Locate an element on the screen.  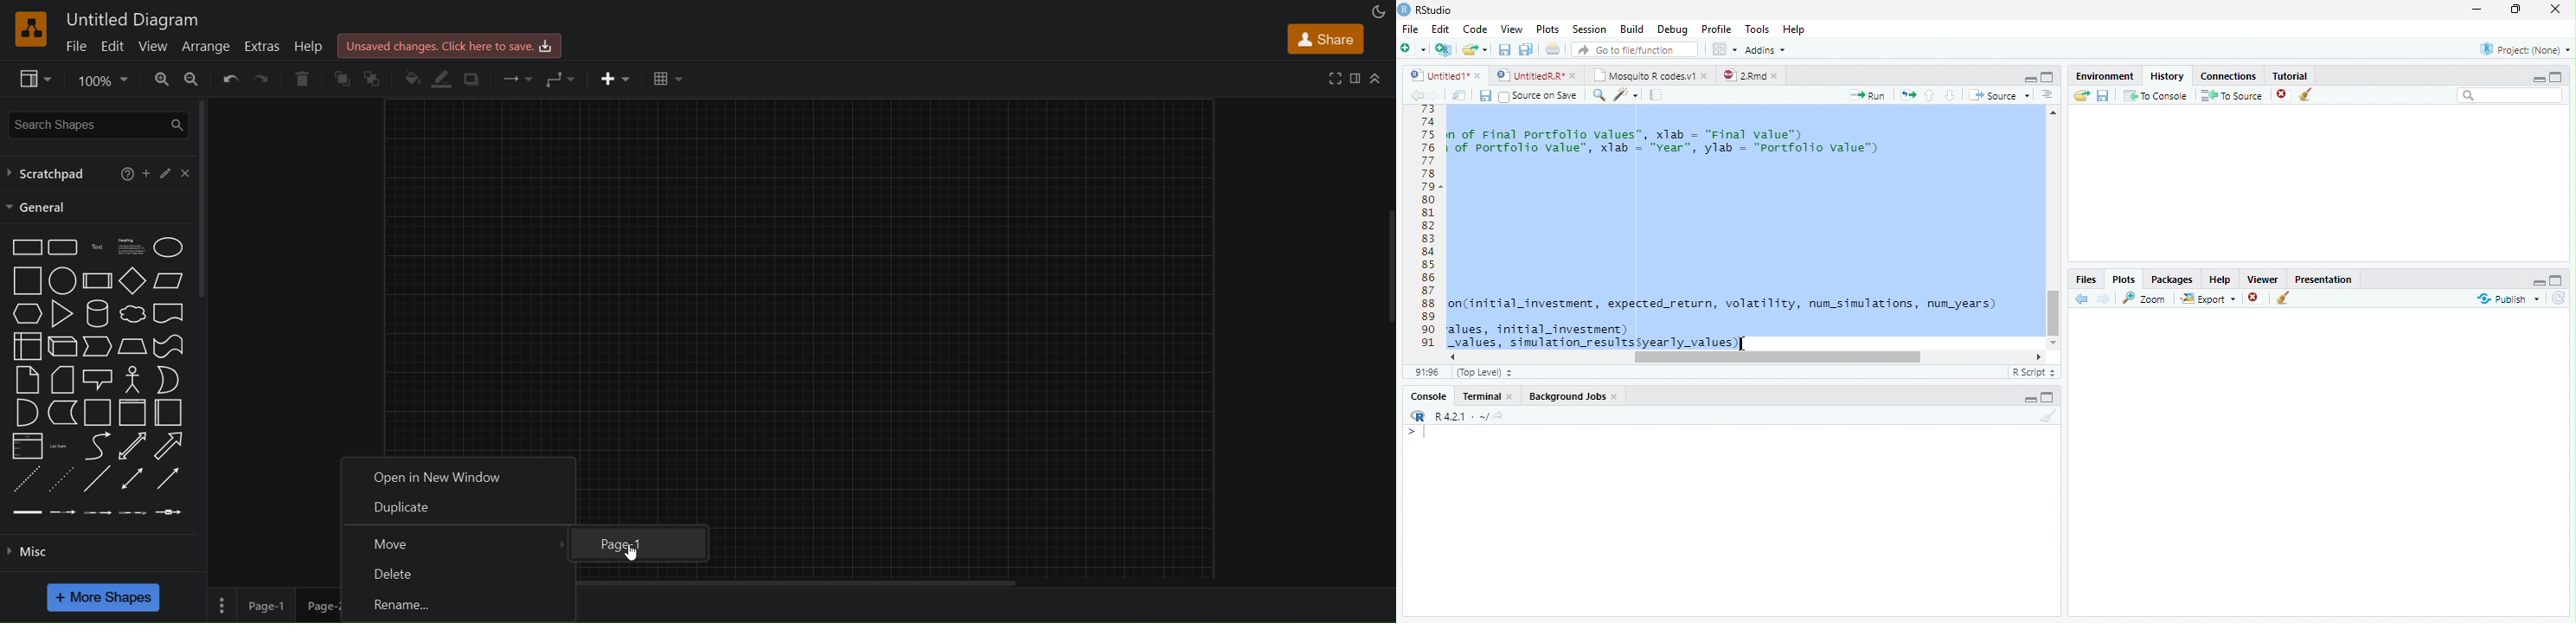
actor is located at coordinates (132, 379).